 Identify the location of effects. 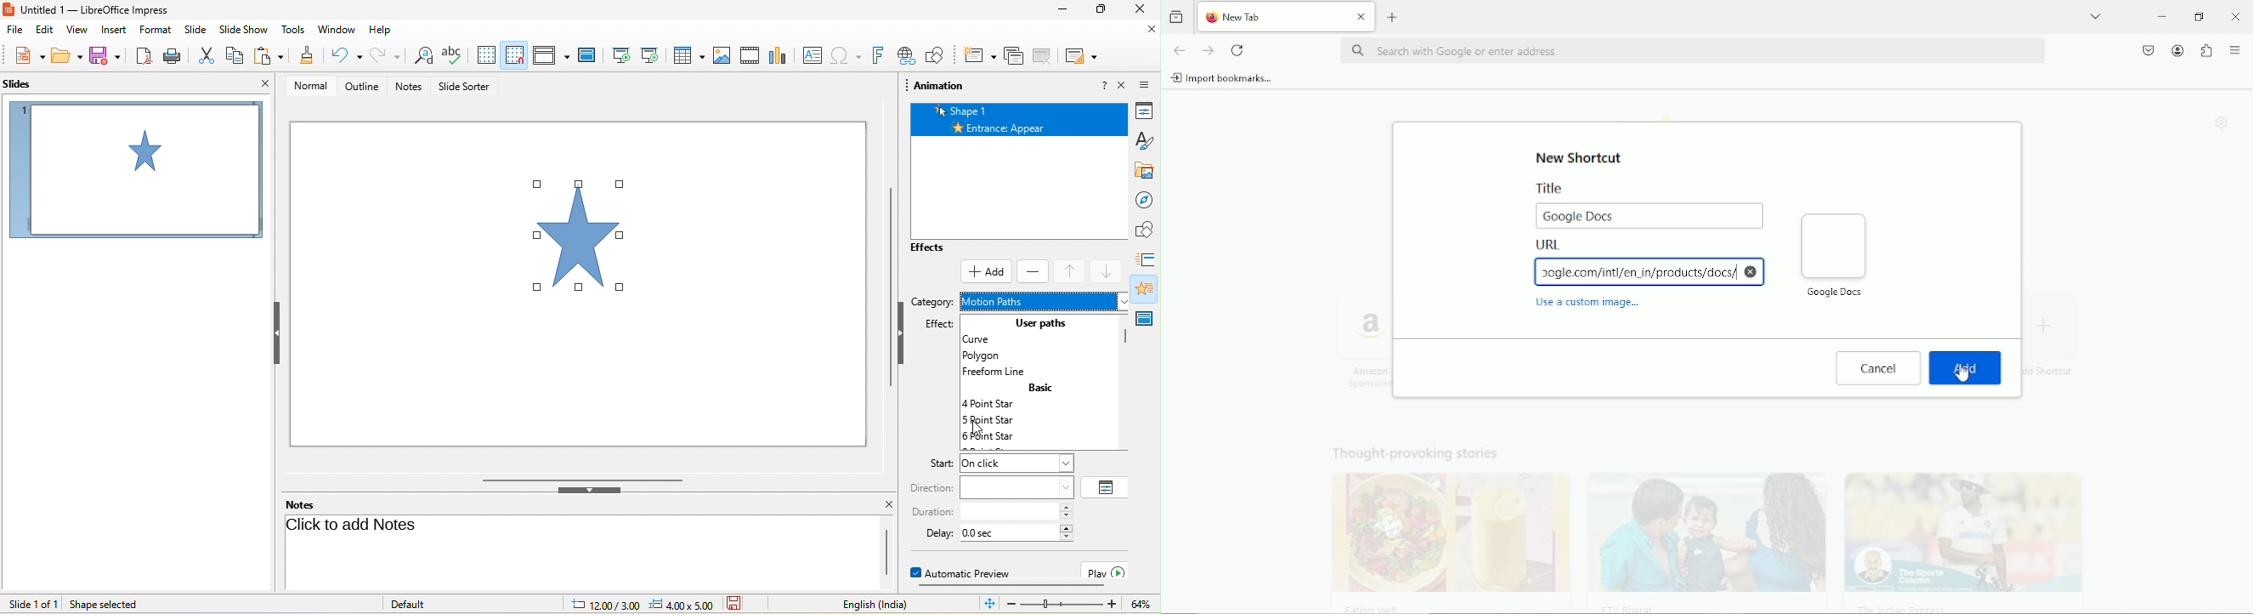
(943, 249).